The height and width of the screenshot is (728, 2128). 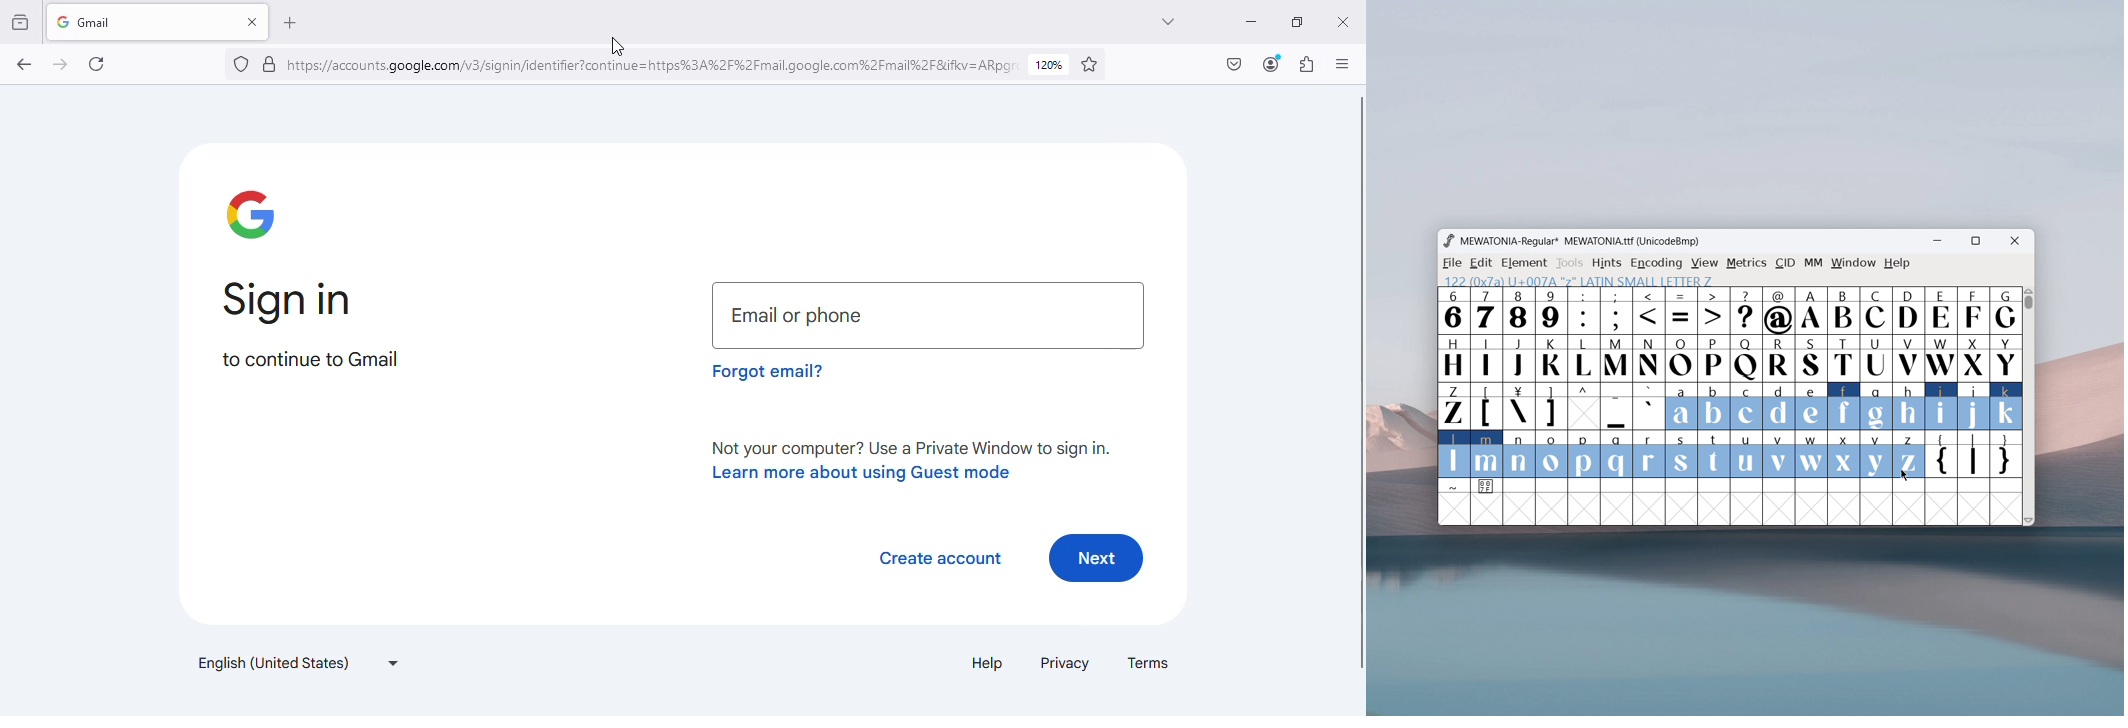 What do you see at coordinates (1940, 358) in the screenshot?
I see `W` at bounding box center [1940, 358].